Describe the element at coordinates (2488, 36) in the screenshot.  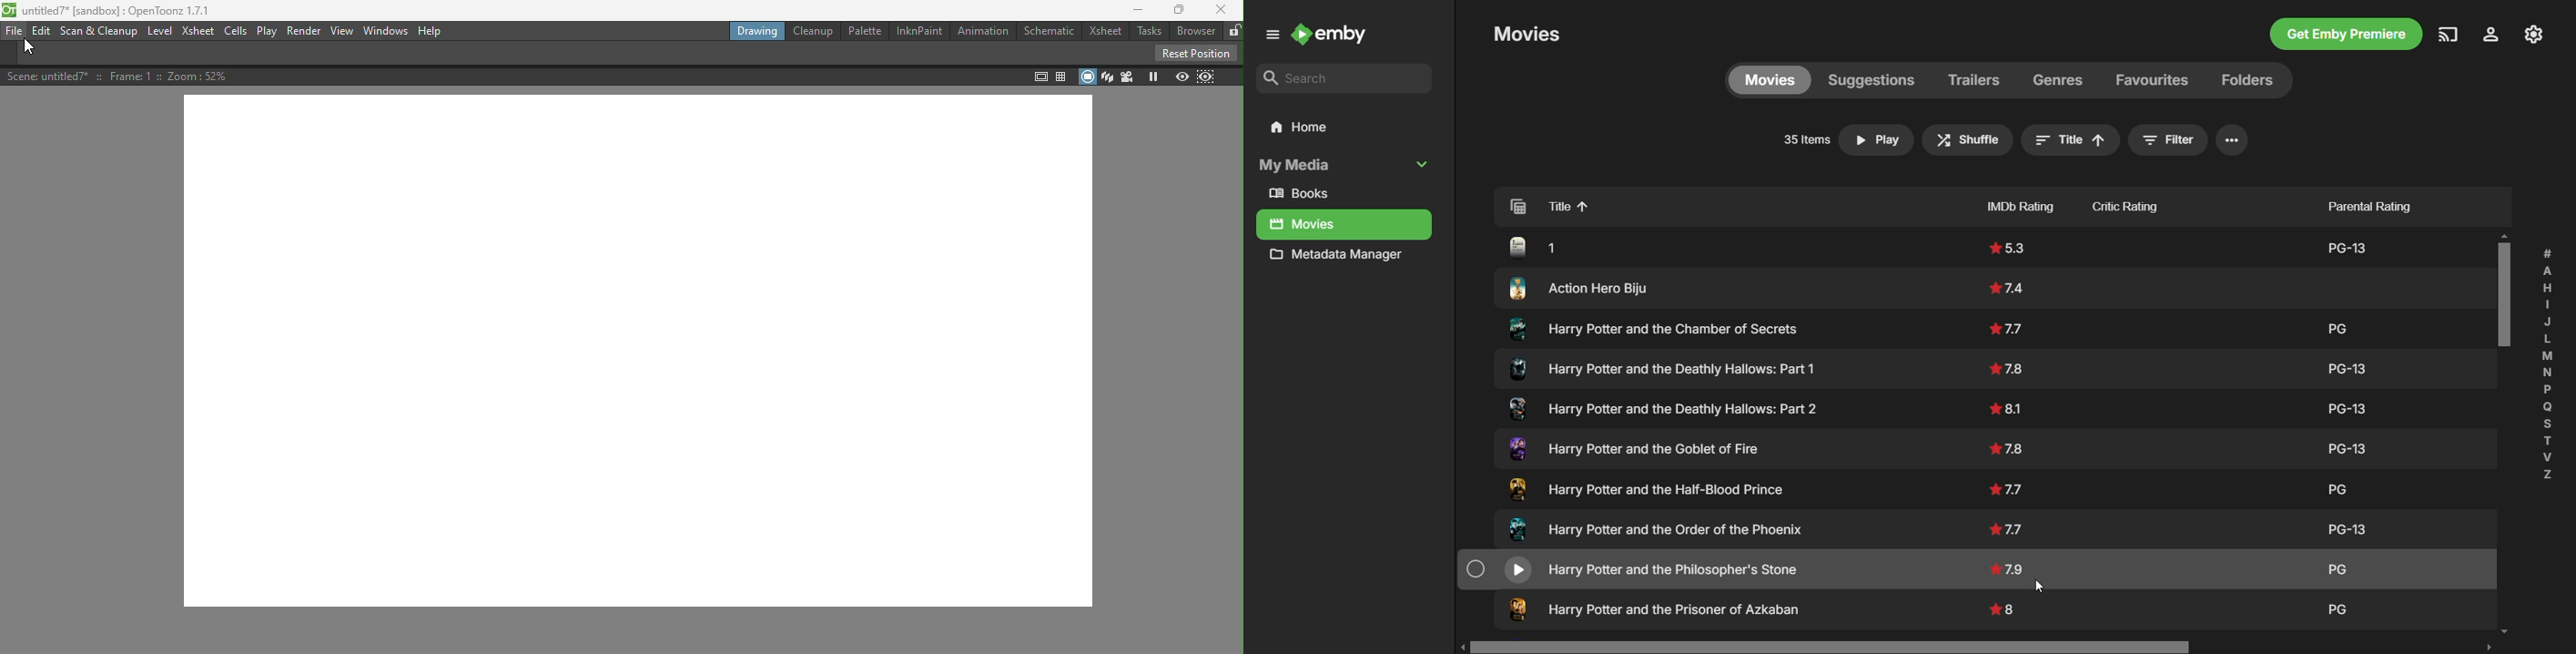
I see `Settings` at that location.